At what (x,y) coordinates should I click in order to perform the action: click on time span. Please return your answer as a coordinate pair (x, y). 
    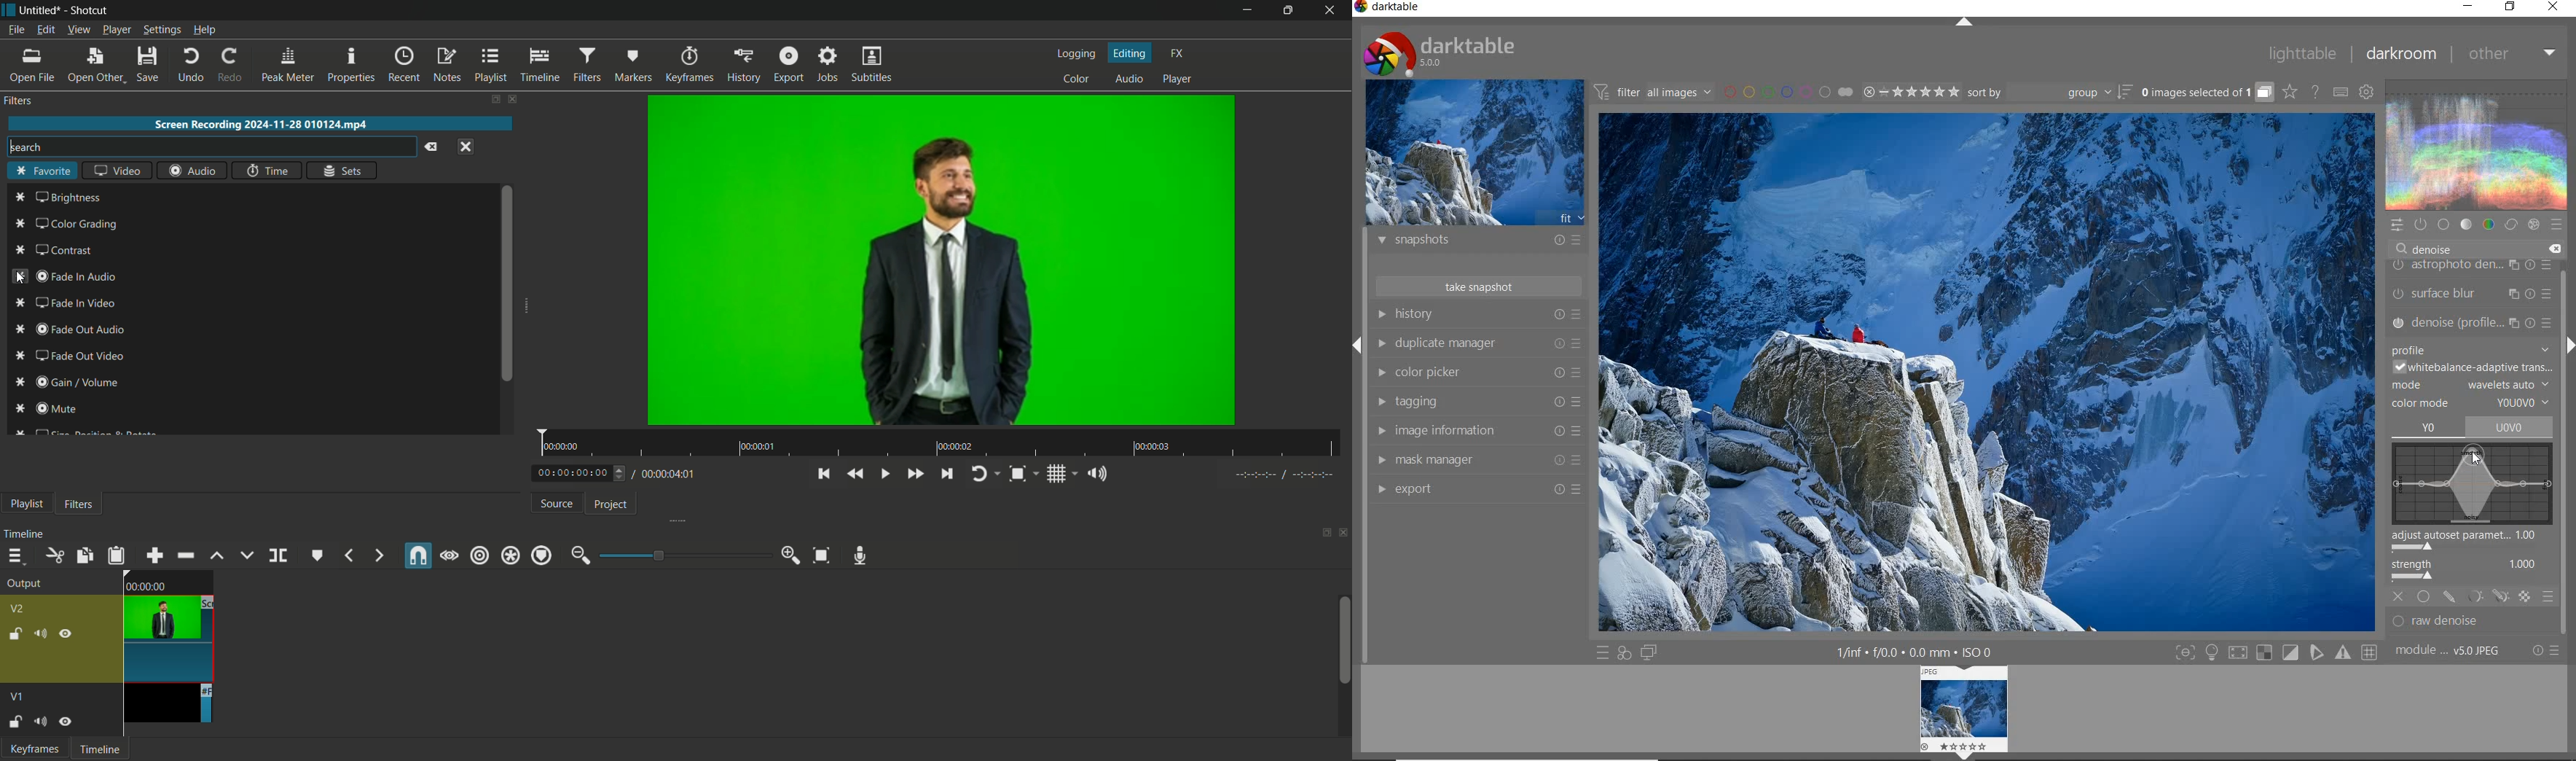
    Looking at the image, I should click on (940, 443).